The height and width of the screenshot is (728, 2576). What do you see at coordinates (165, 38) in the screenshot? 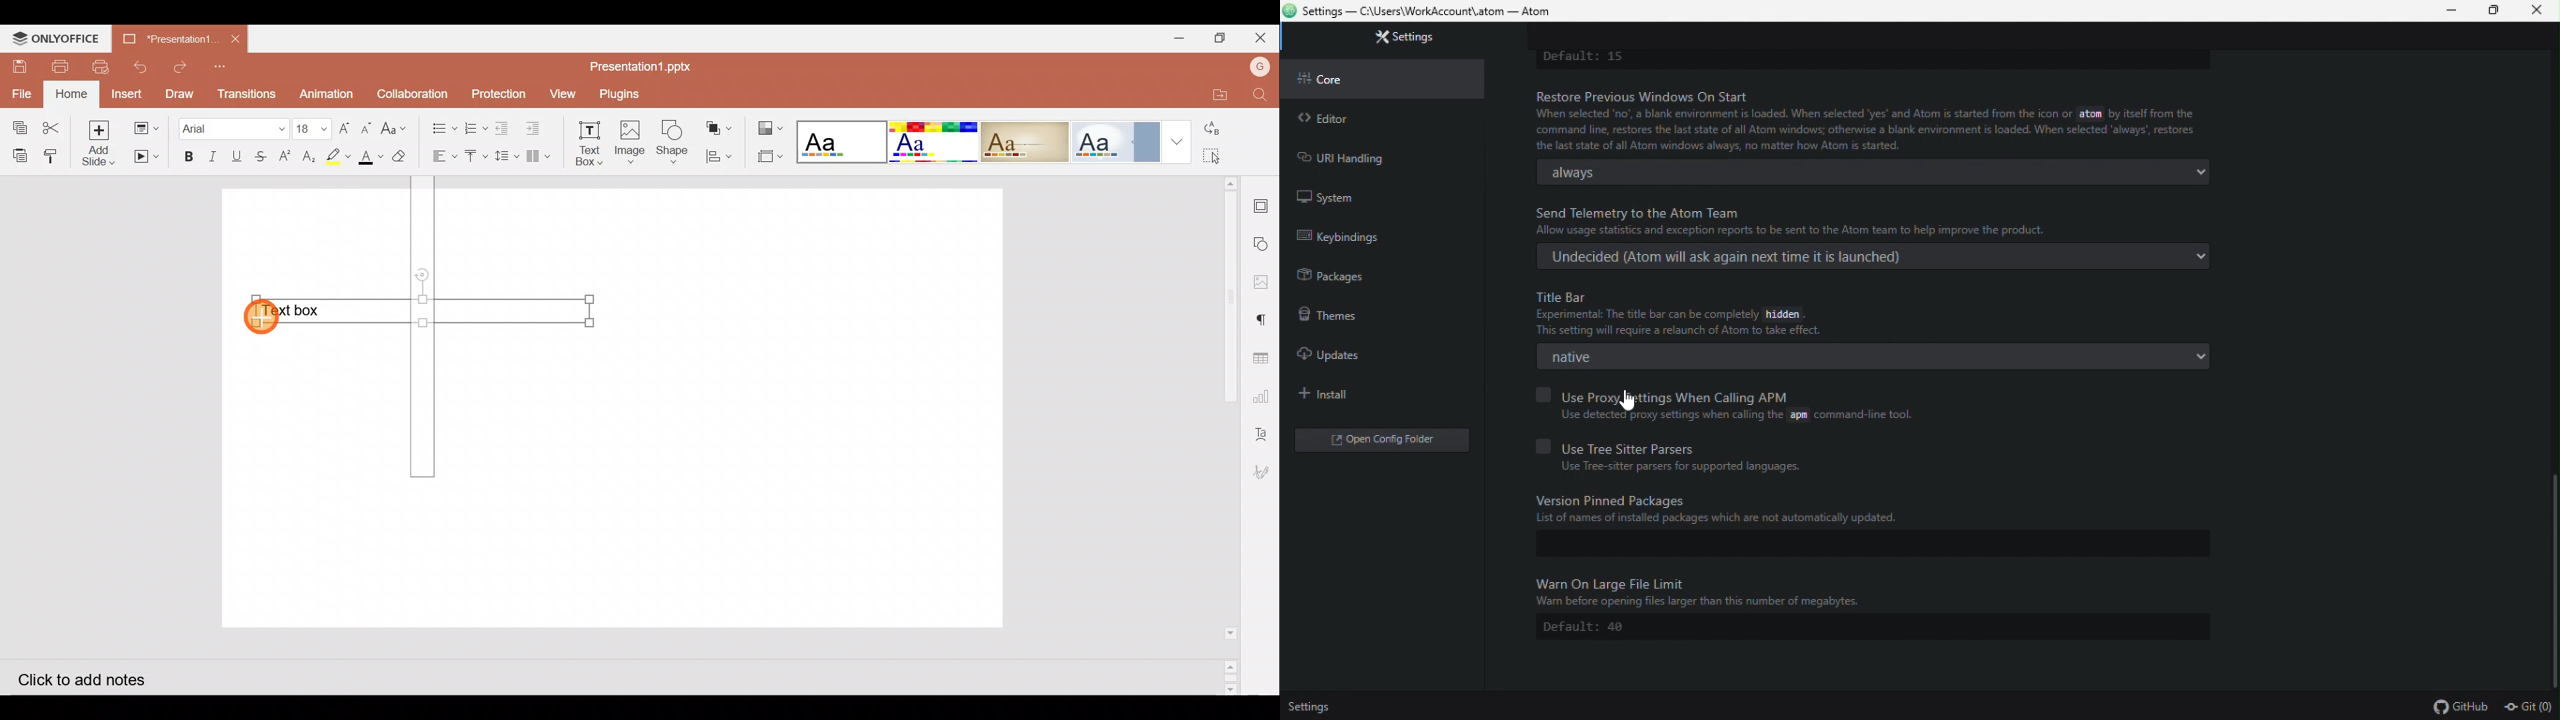
I see `Presentation1` at bounding box center [165, 38].